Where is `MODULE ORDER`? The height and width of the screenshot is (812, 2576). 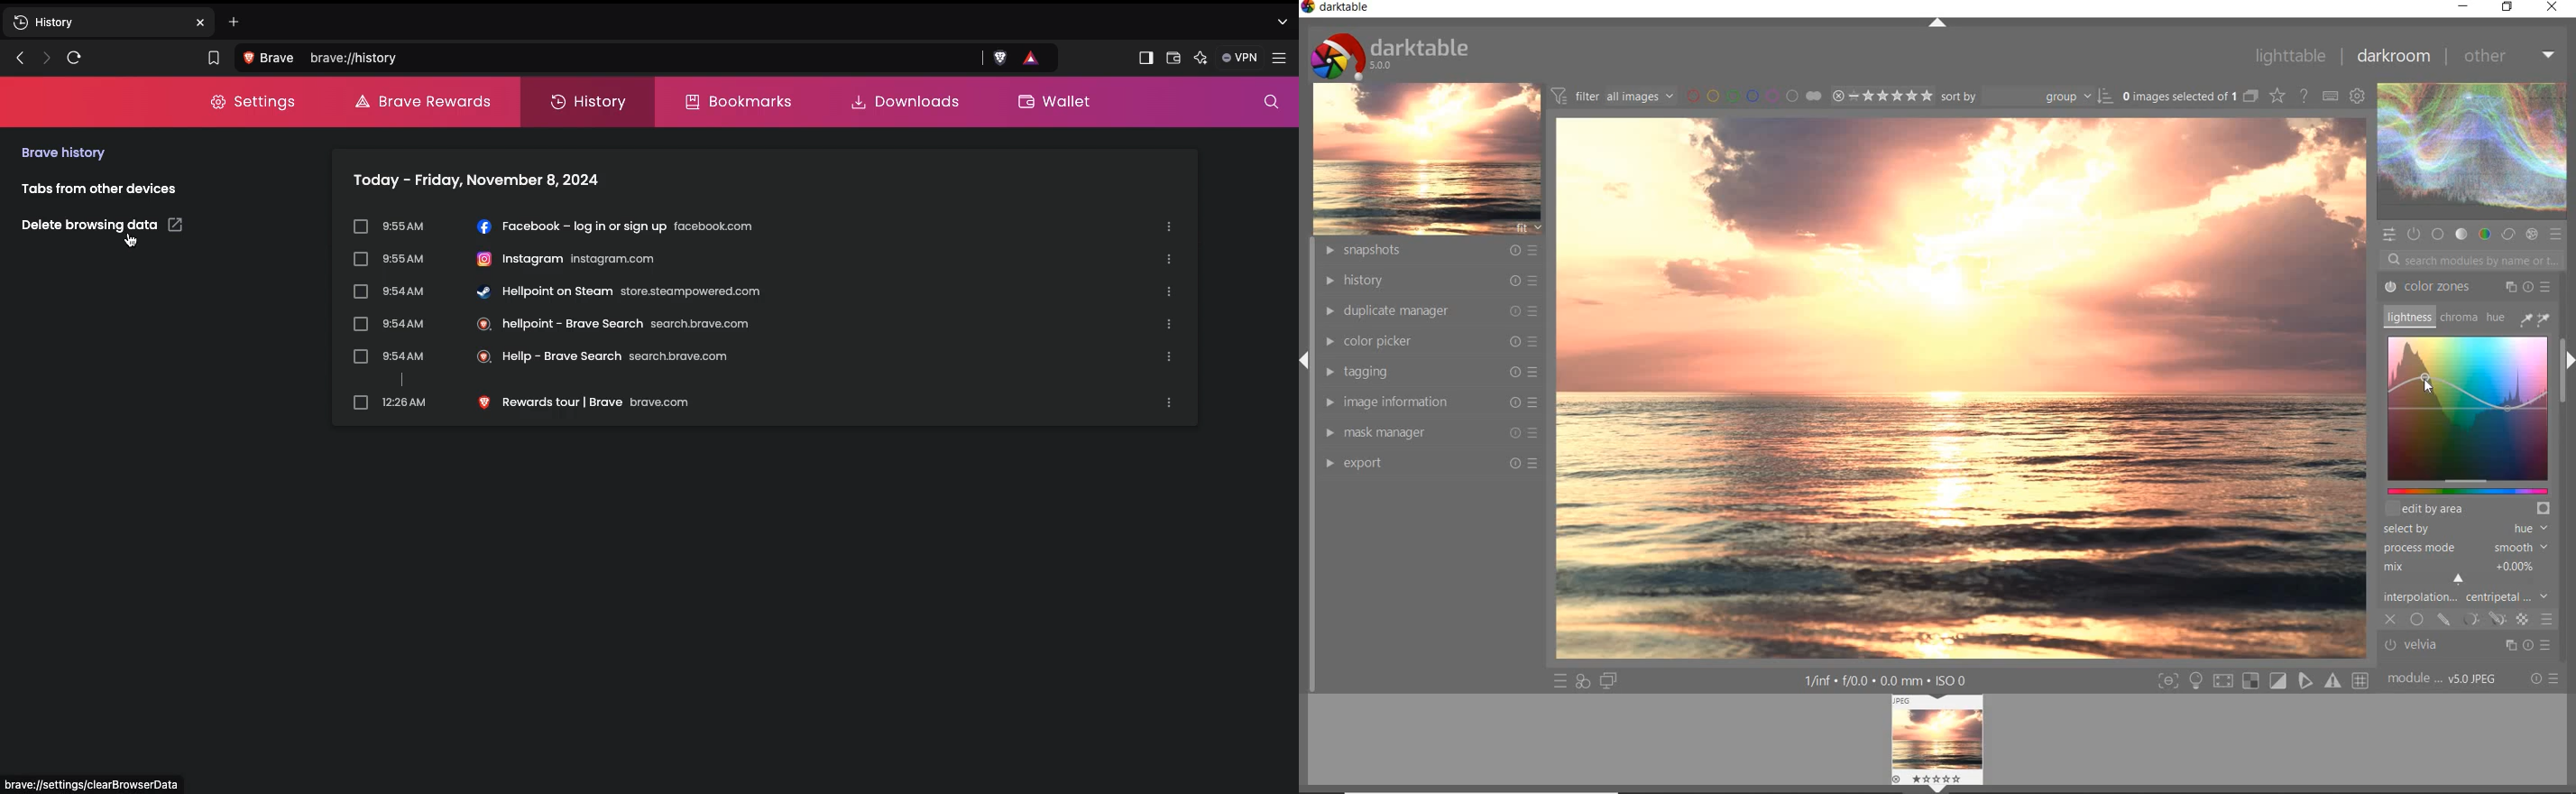 MODULE ORDER is located at coordinates (2444, 679).